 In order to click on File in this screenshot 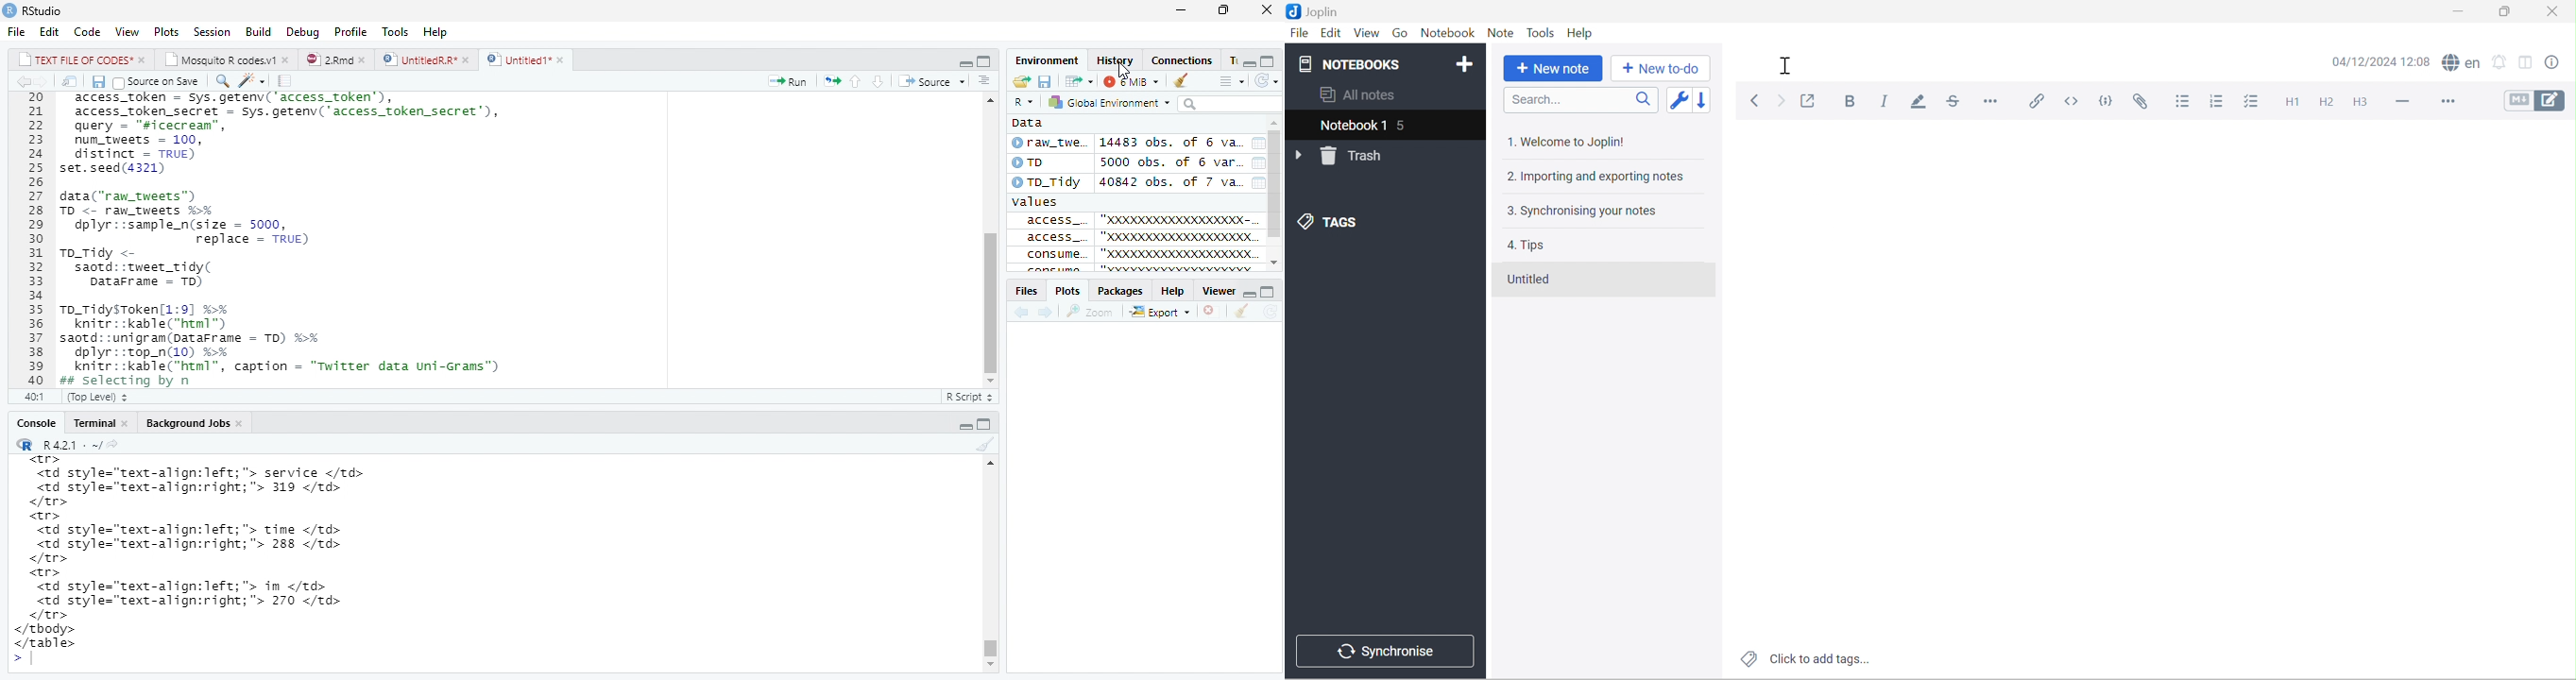, I will do `click(16, 29)`.